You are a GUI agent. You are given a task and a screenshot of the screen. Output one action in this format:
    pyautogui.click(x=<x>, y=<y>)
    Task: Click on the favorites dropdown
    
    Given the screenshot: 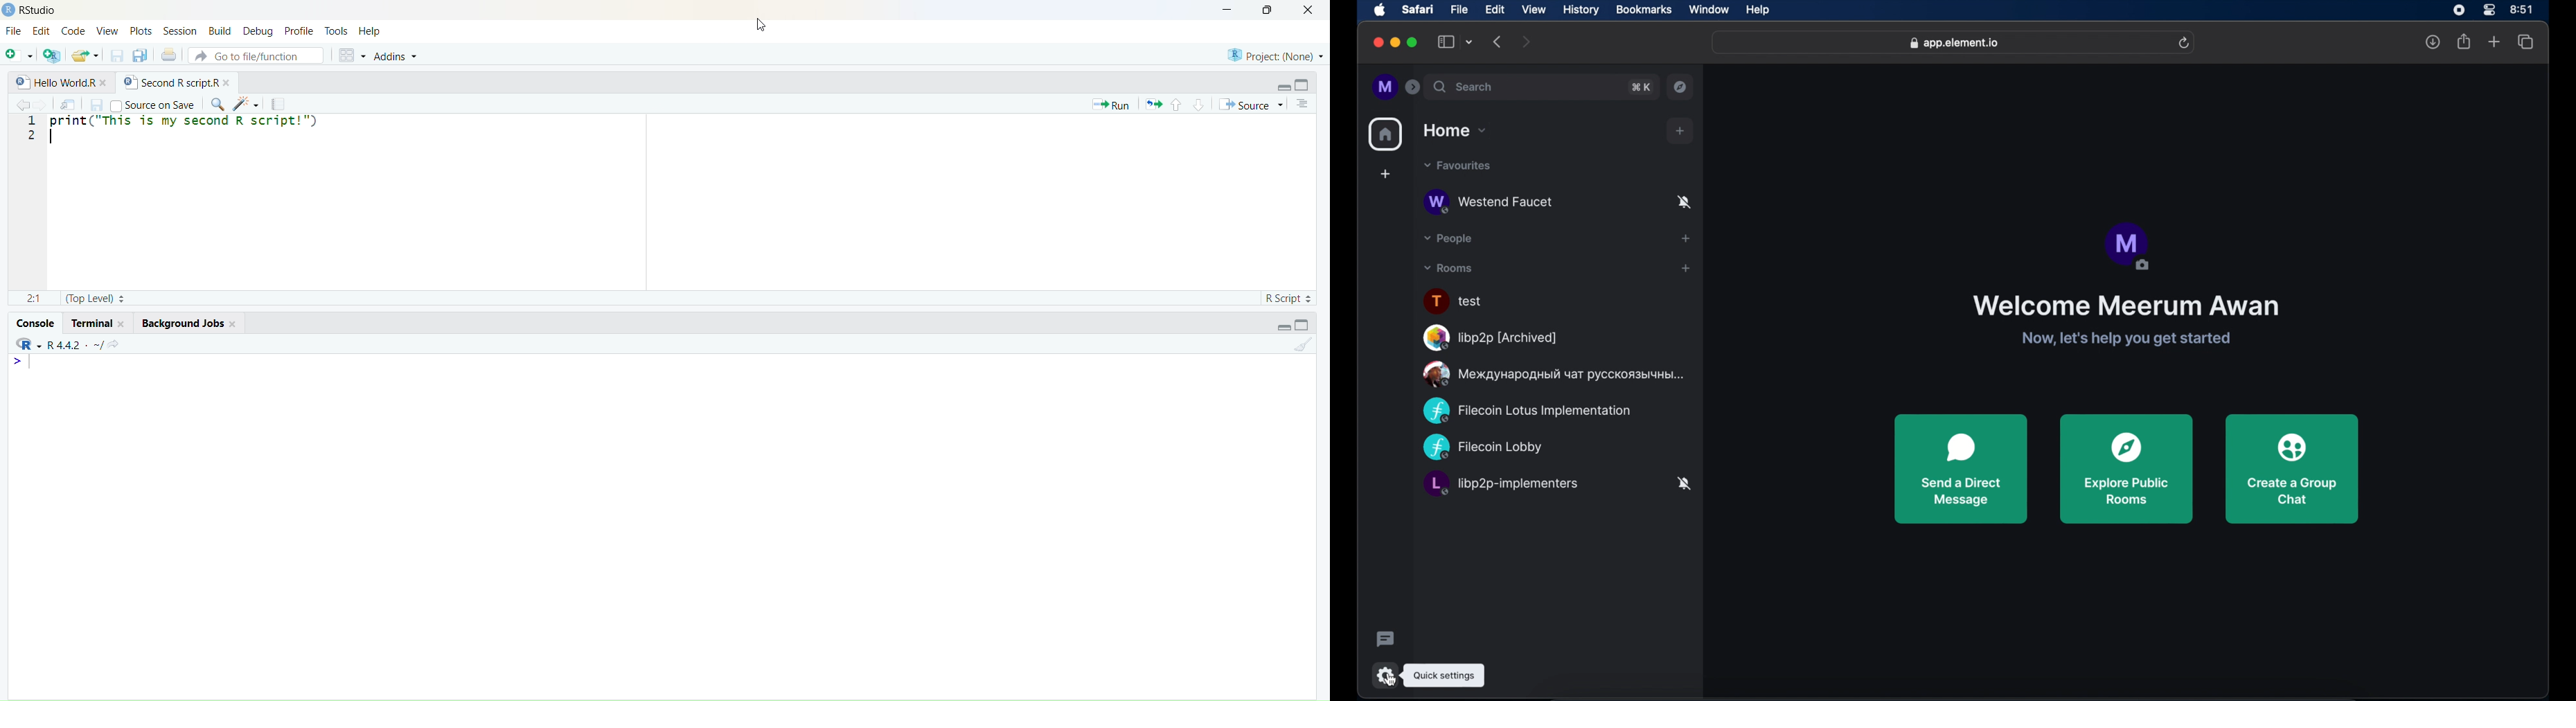 What is the action you would take?
    pyautogui.click(x=1458, y=166)
    